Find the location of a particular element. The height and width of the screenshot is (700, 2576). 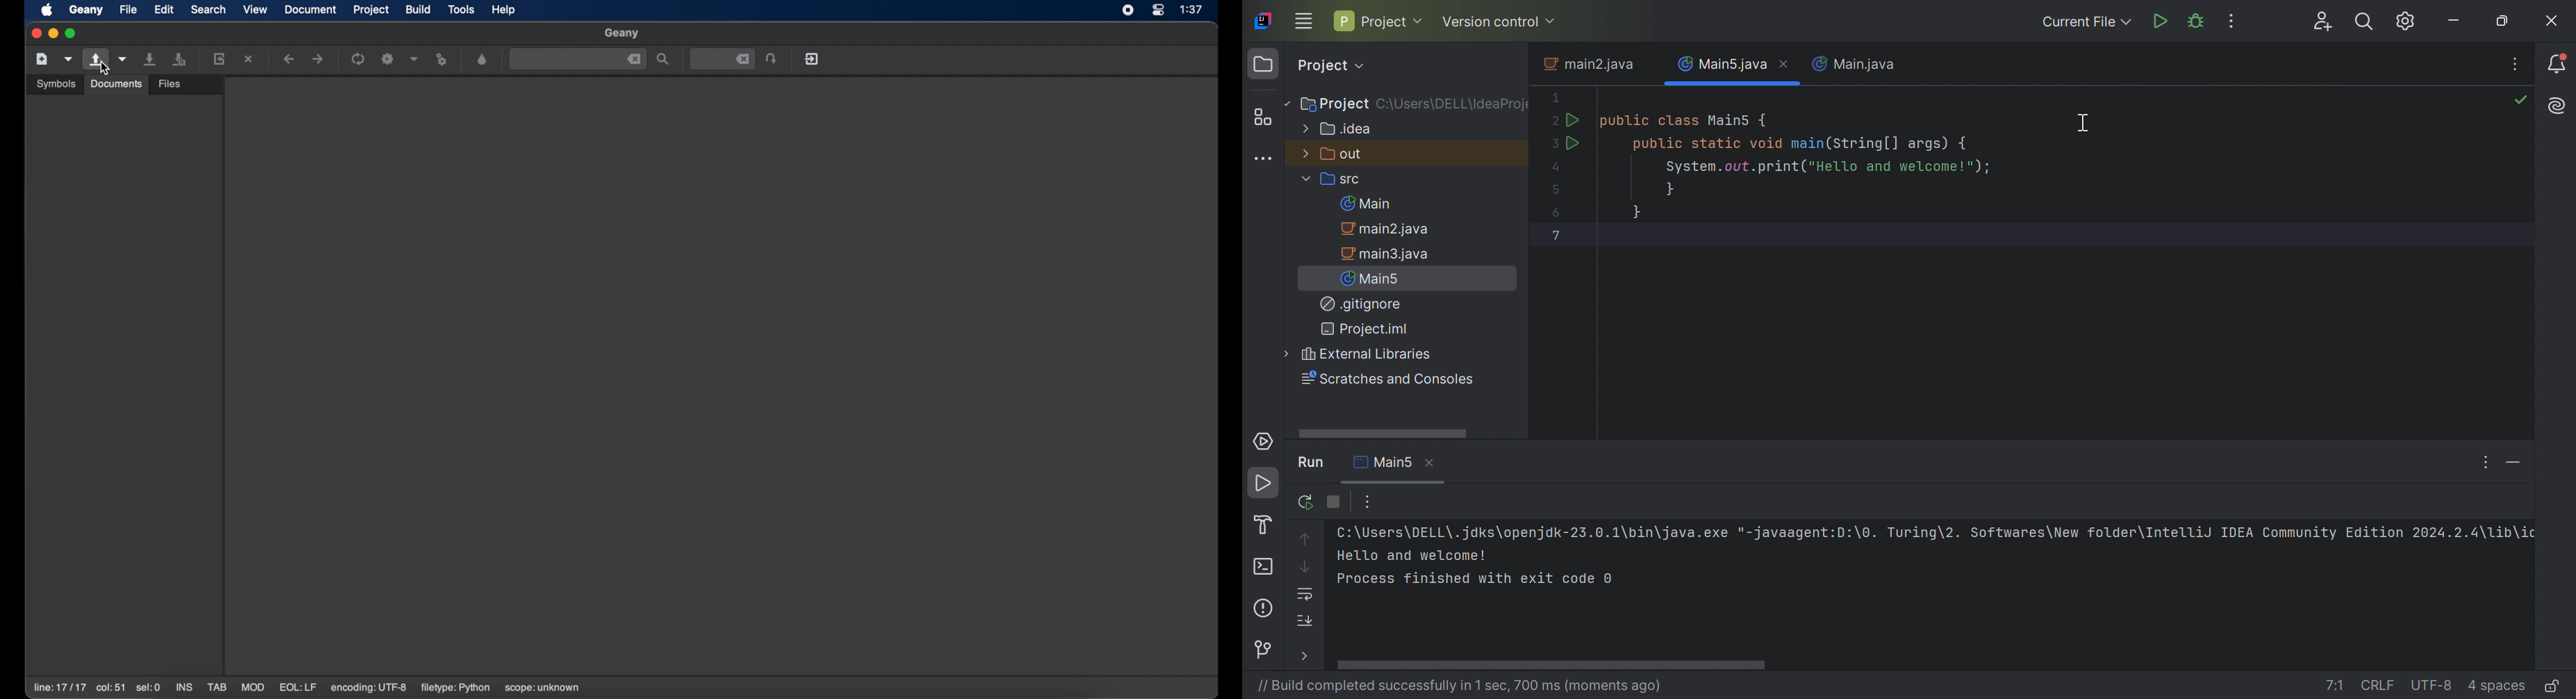

Close is located at coordinates (1430, 463).